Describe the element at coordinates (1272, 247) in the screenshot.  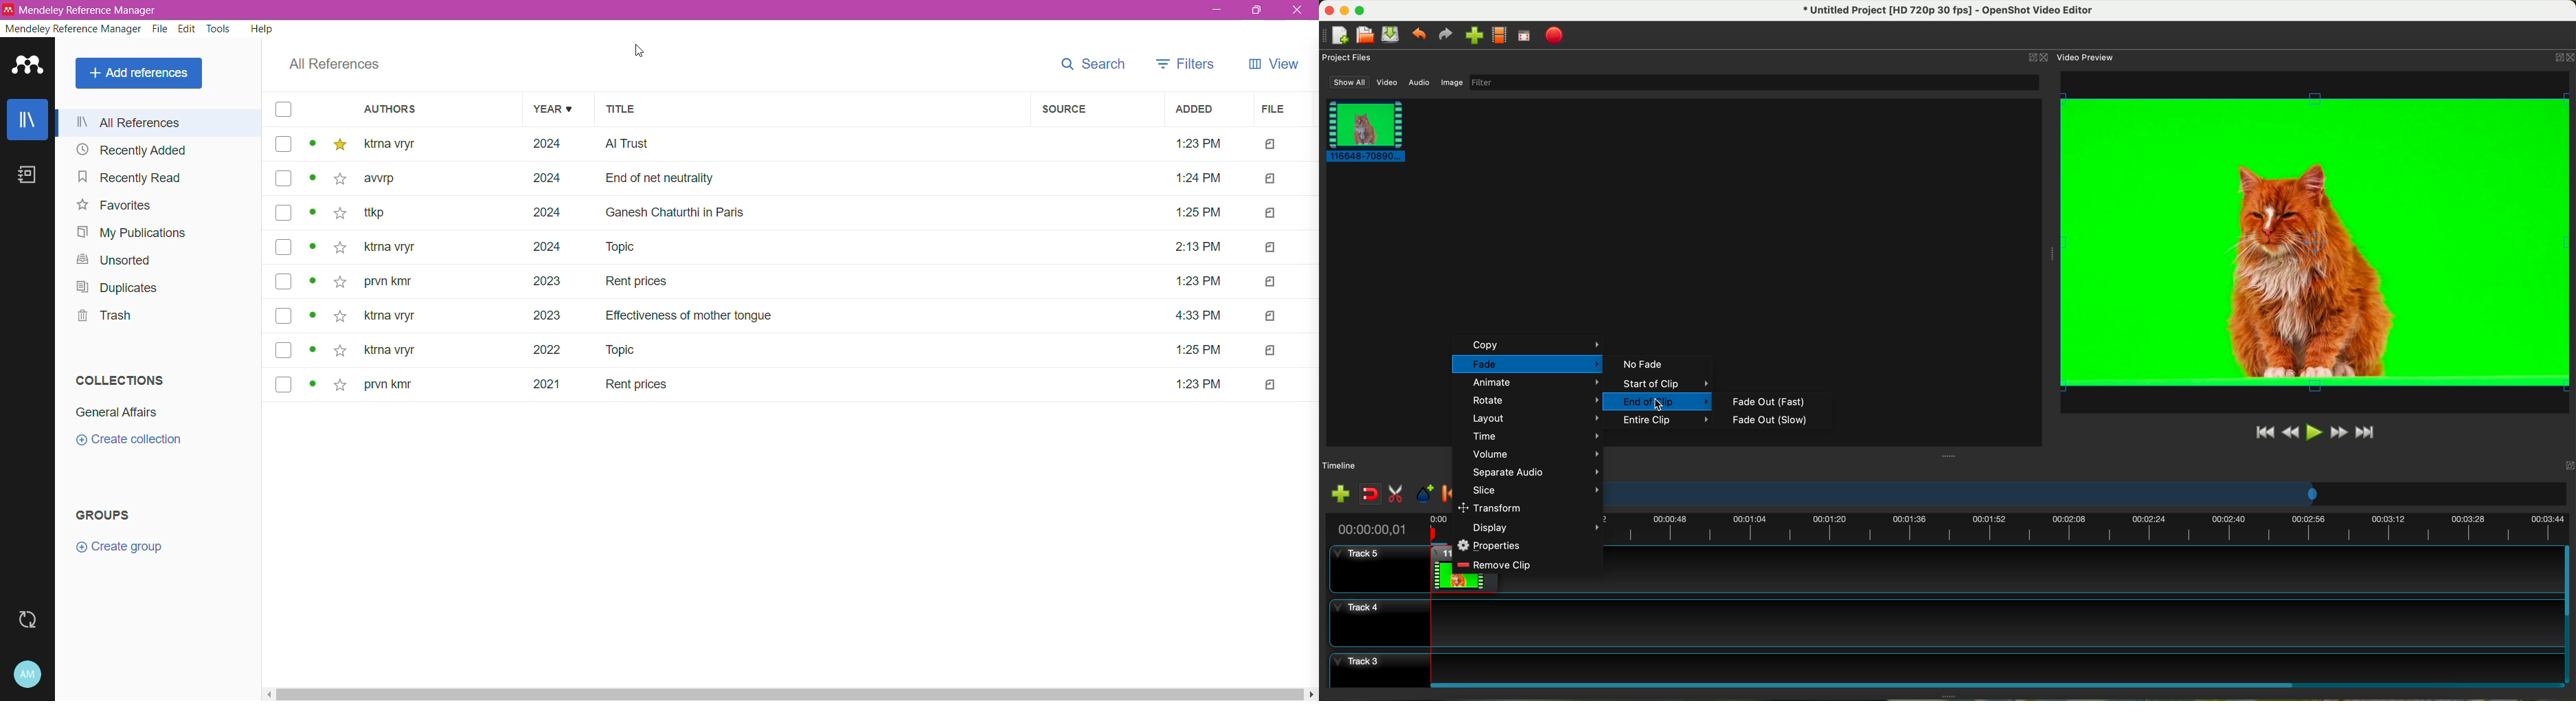
I see `file type` at that location.